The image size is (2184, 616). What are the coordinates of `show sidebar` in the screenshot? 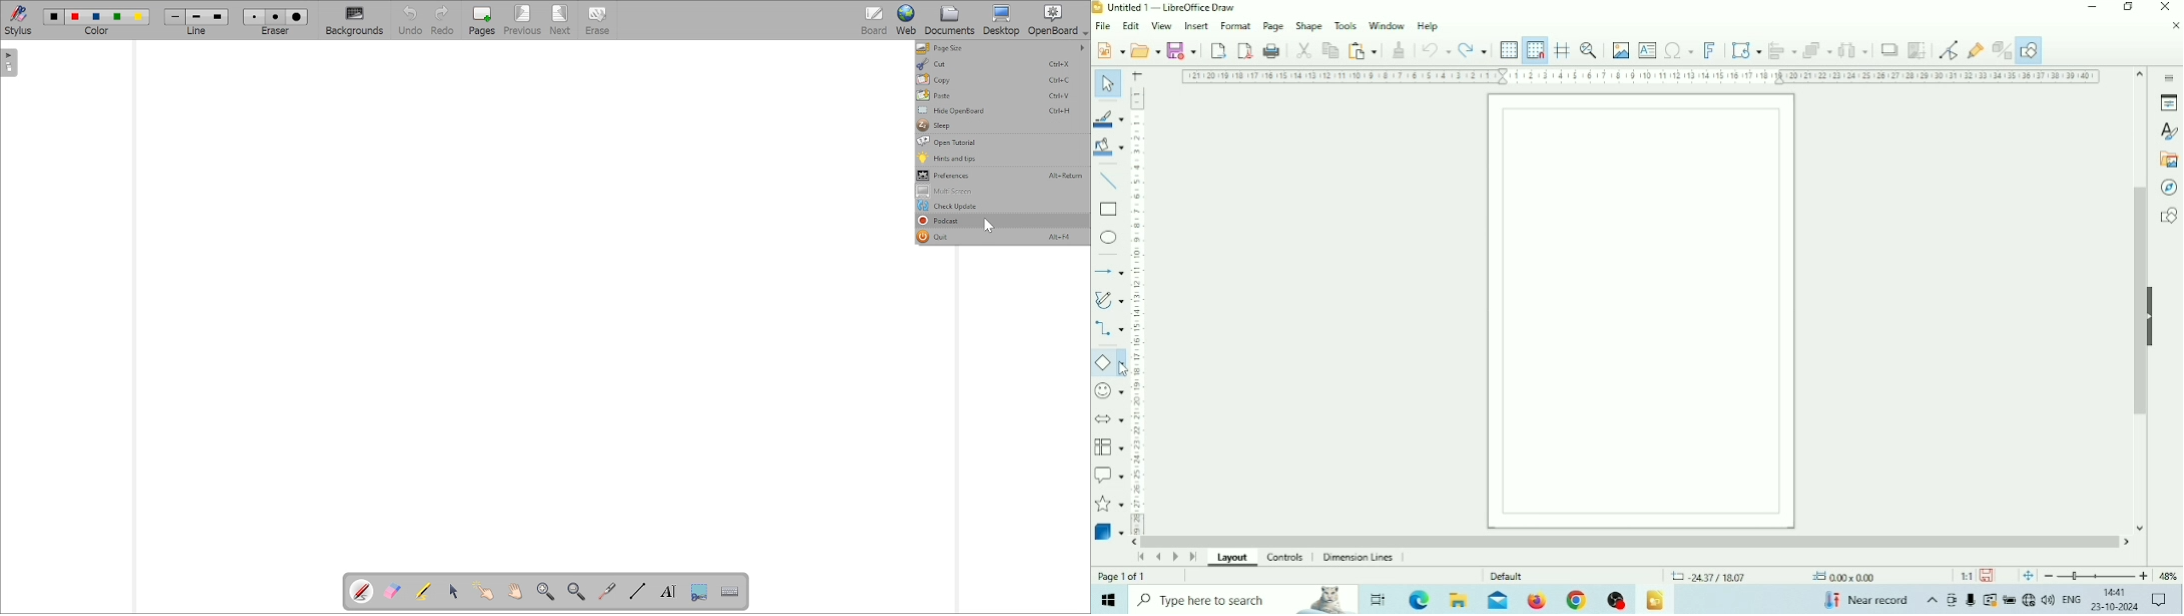 It's located at (9, 62).